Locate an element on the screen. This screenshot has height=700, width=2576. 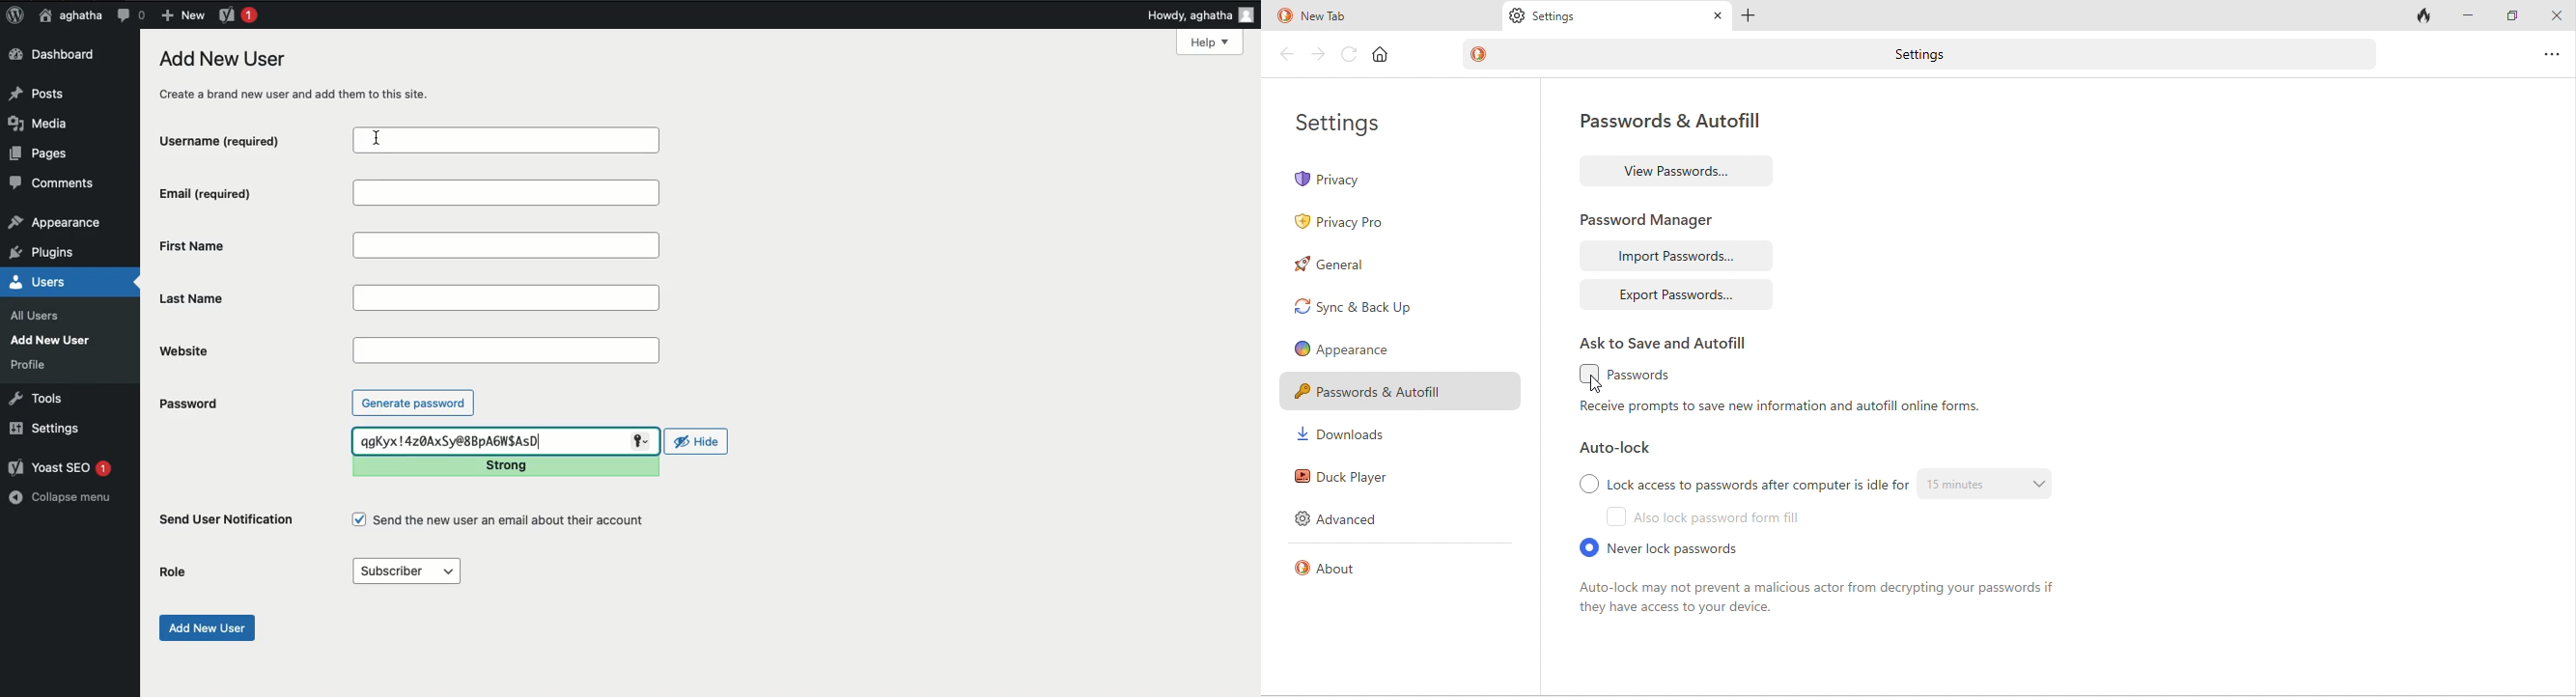
Tools is located at coordinates (37, 397).